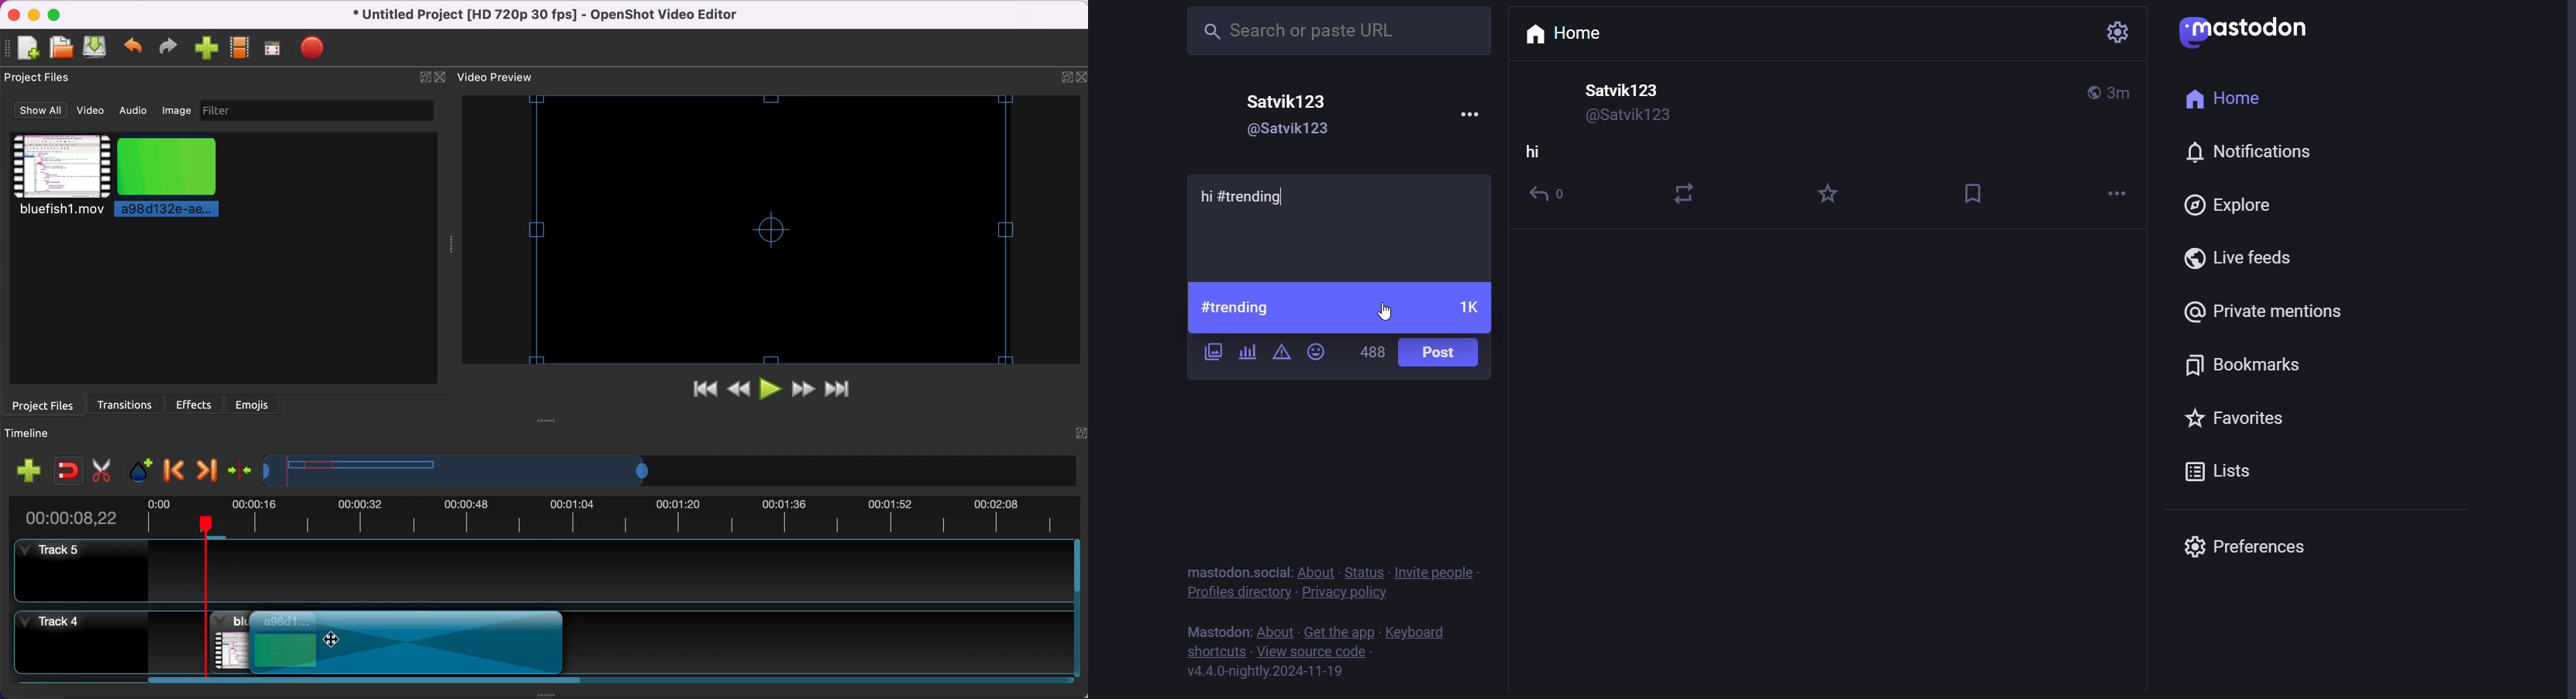  Describe the element at coordinates (2226, 207) in the screenshot. I see `explore` at that location.